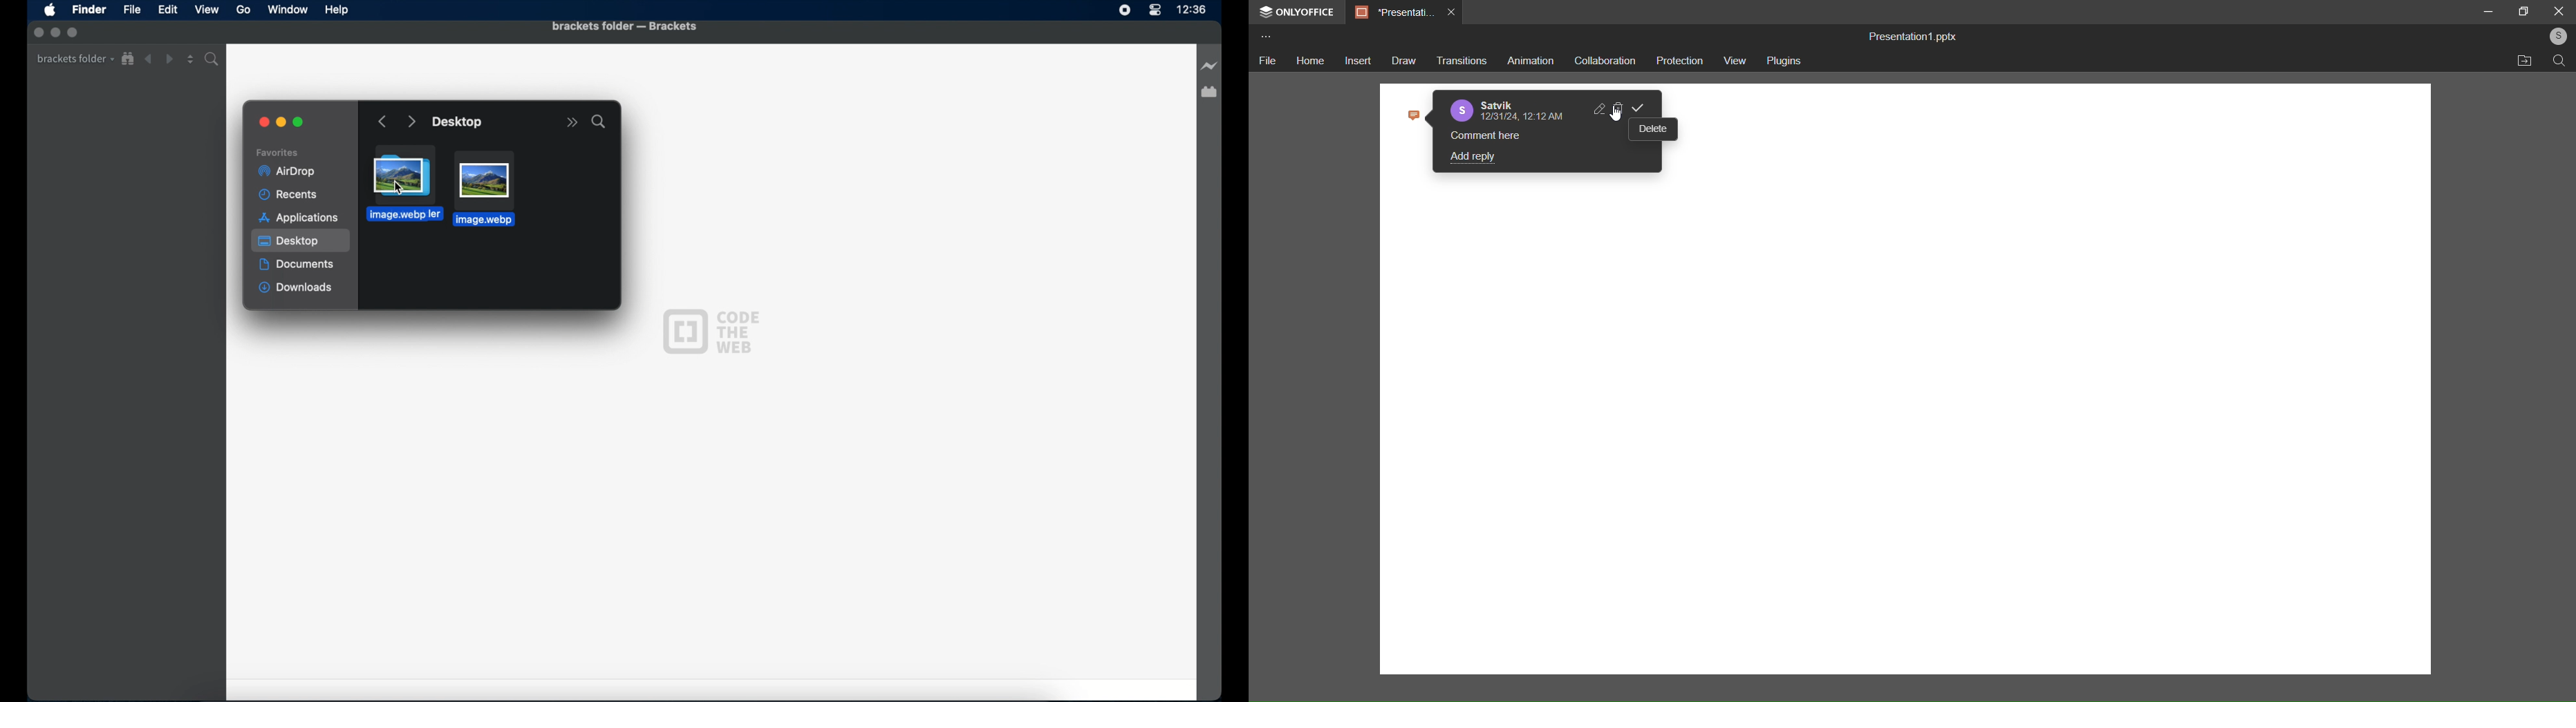 The width and height of the screenshot is (2576, 728). I want to click on maximize, so click(2523, 11).